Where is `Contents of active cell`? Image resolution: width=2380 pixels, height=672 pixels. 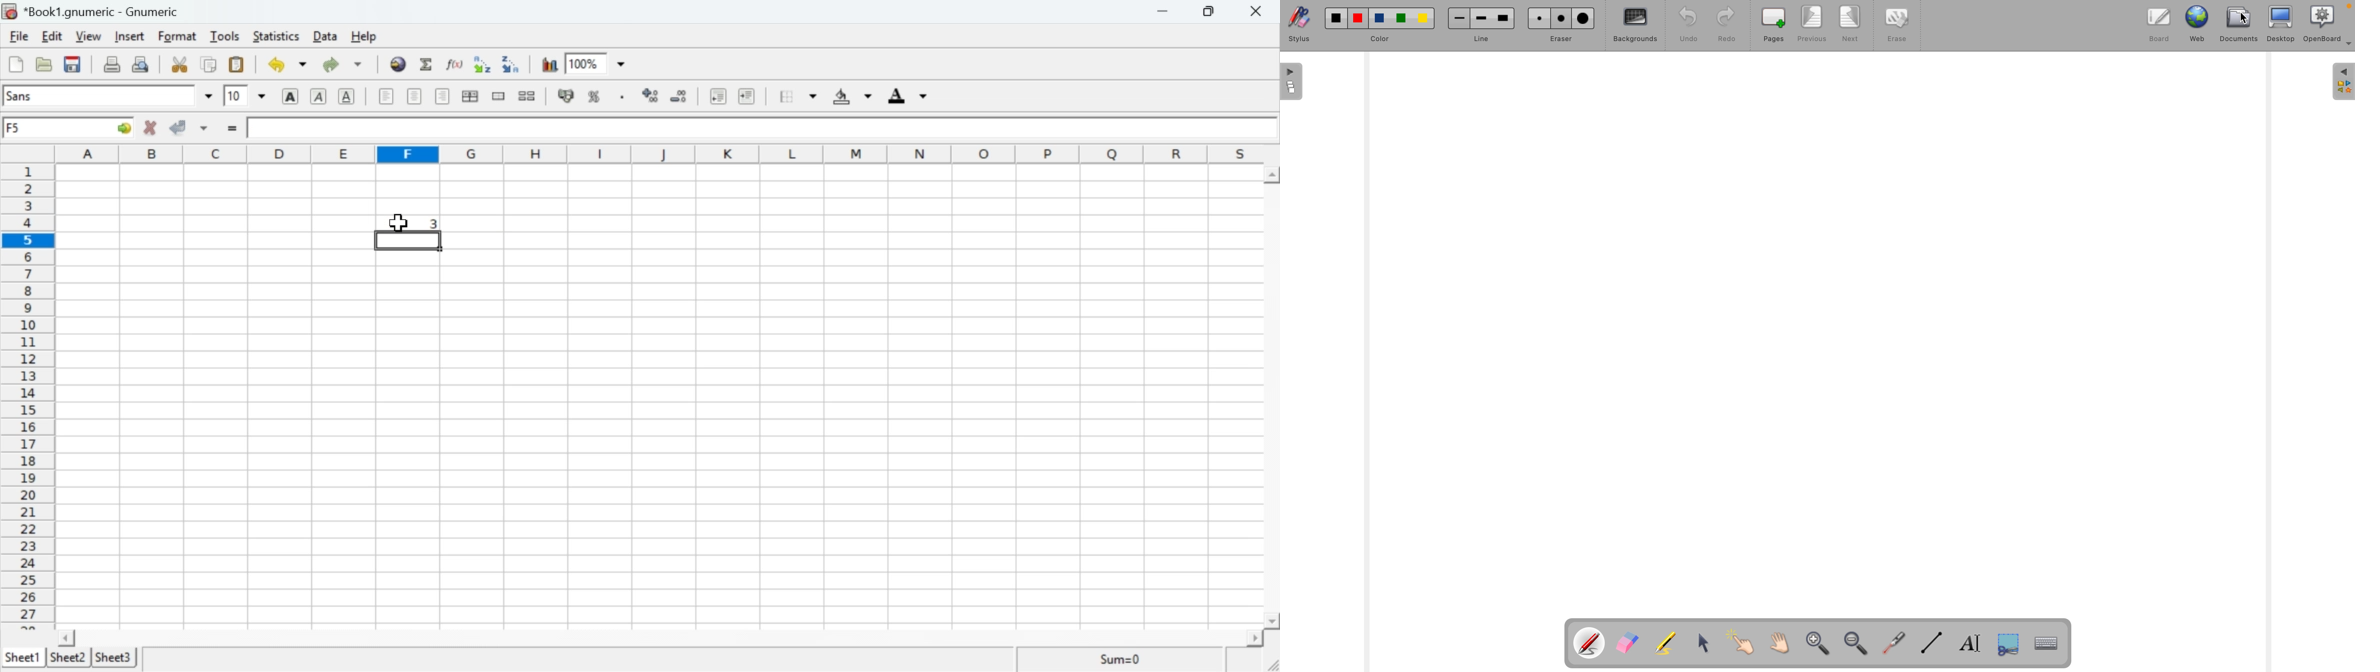 Contents of active cell is located at coordinates (754, 127).